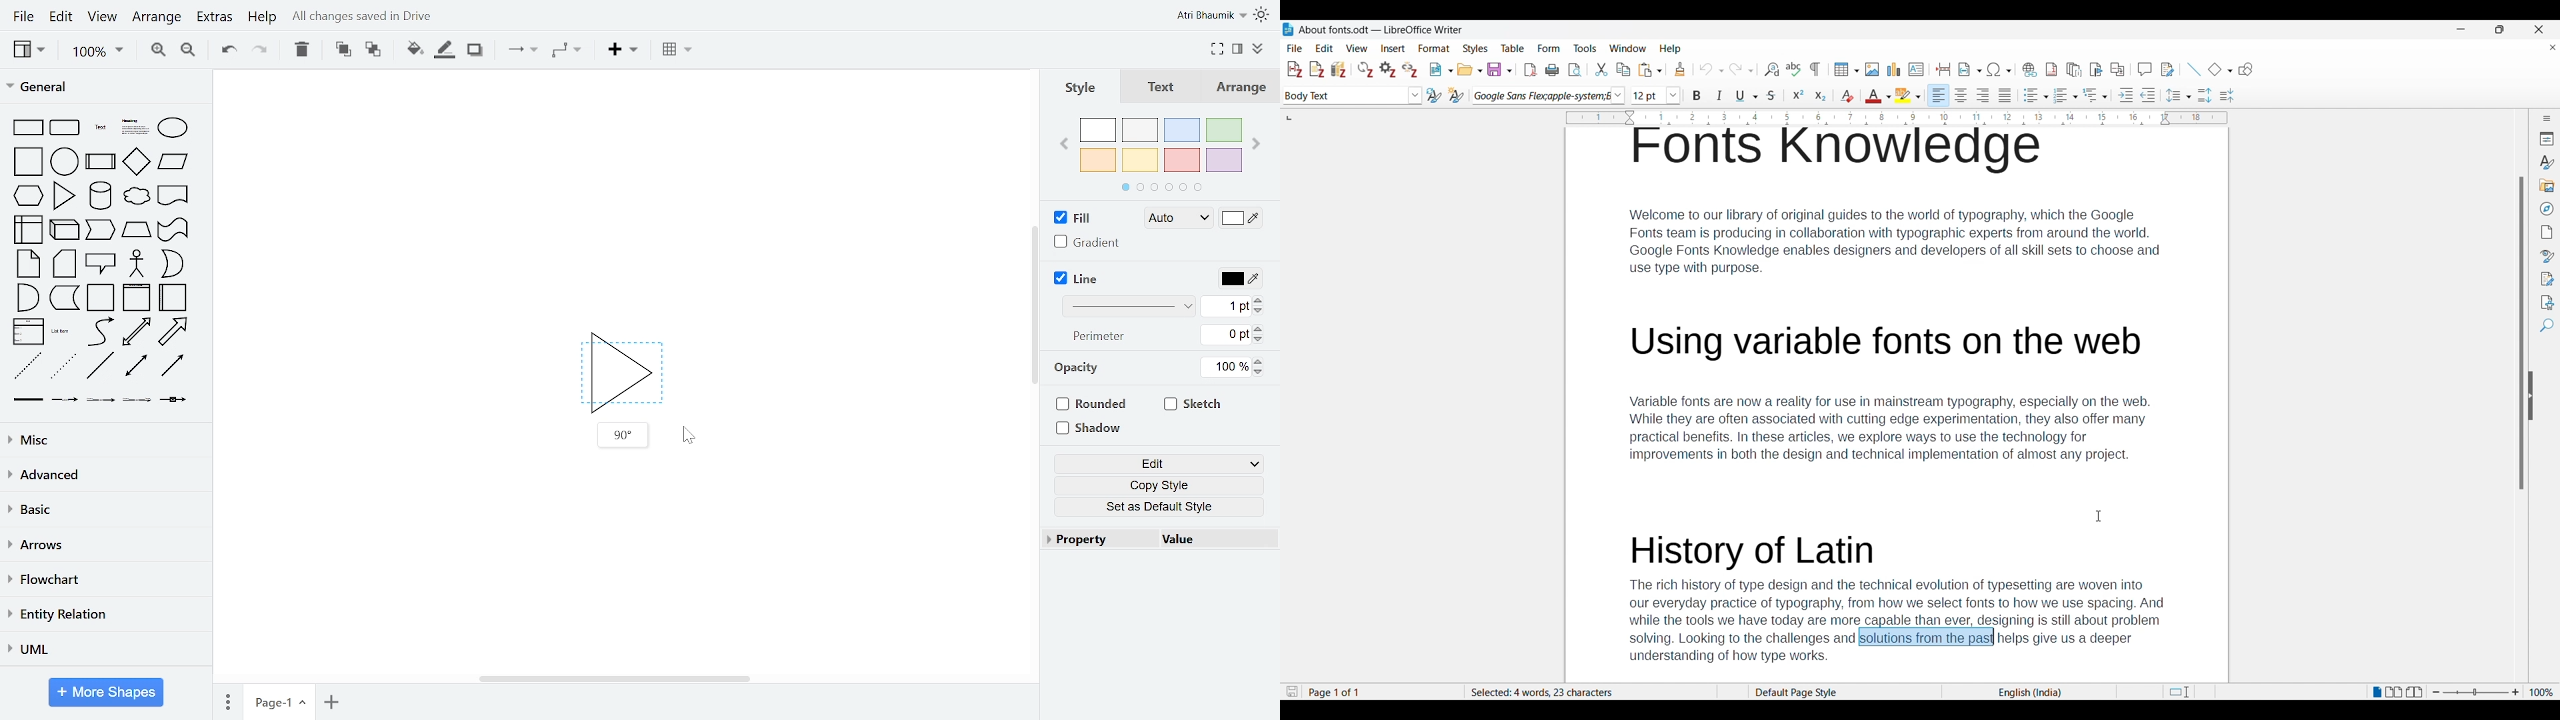 The width and height of the screenshot is (2576, 728). Describe the element at coordinates (1381, 30) in the screenshot. I see `Software and project name` at that location.